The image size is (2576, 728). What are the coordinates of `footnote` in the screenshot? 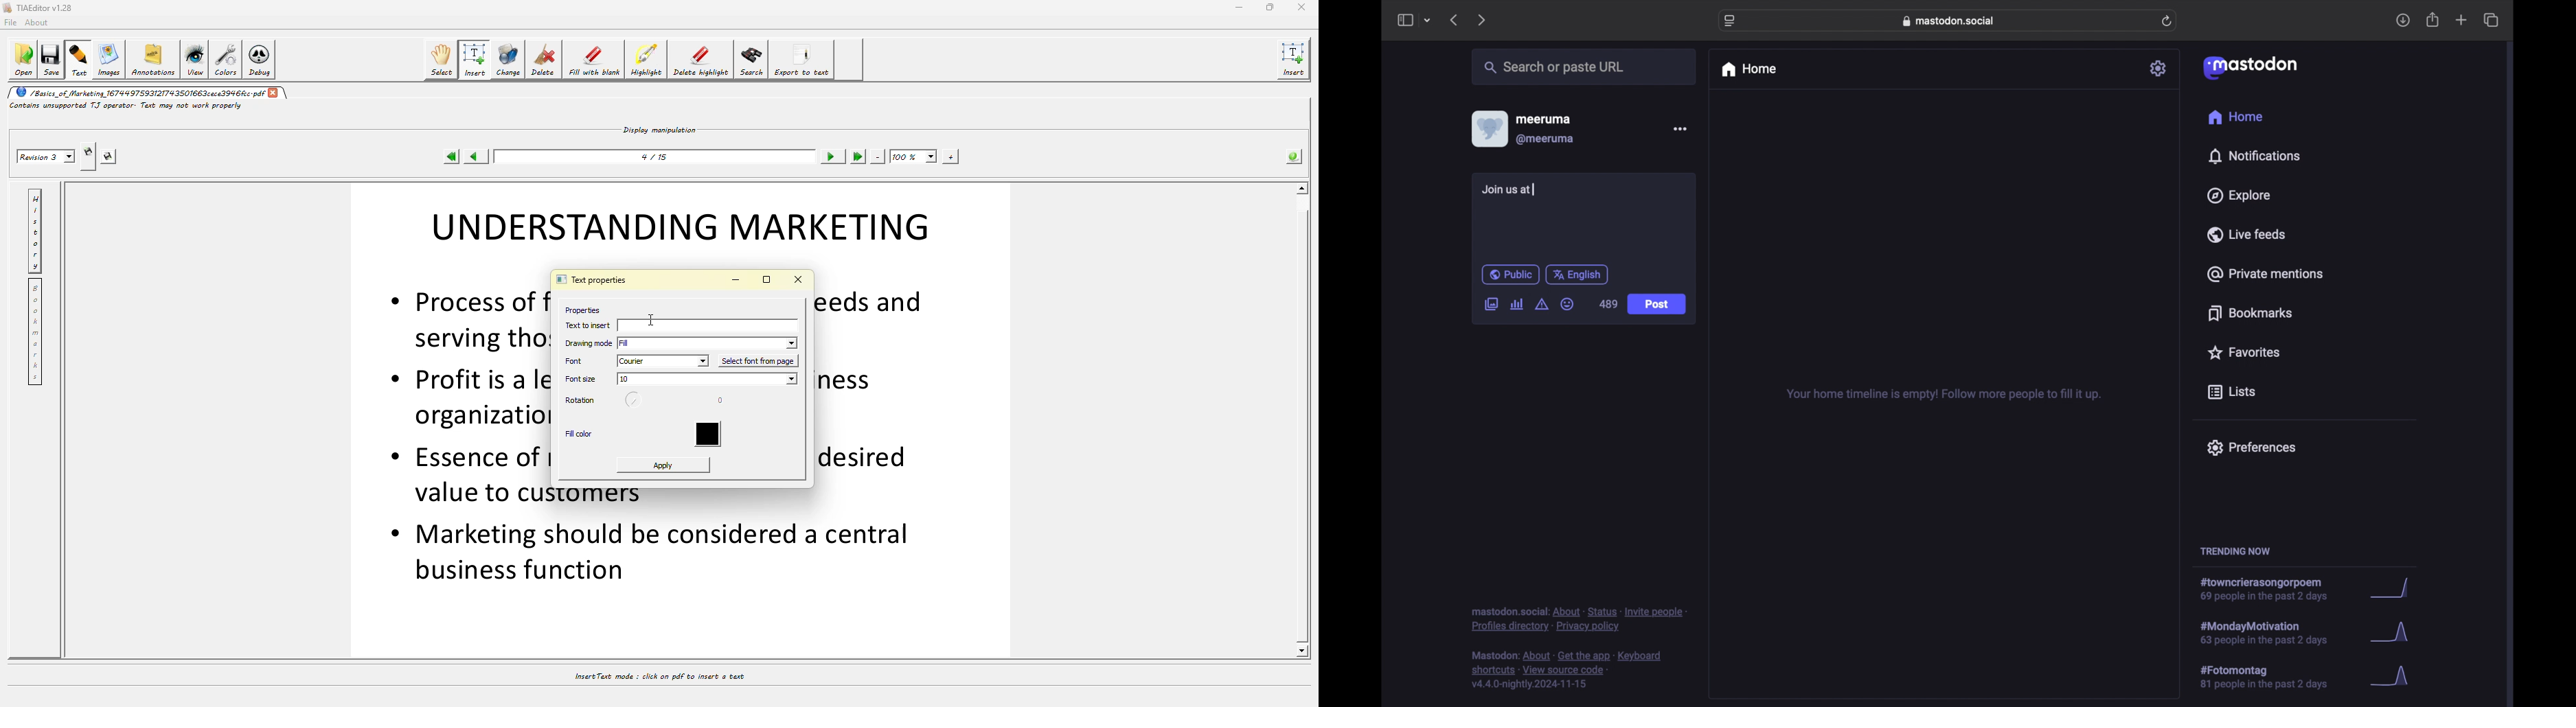 It's located at (1579, 619).